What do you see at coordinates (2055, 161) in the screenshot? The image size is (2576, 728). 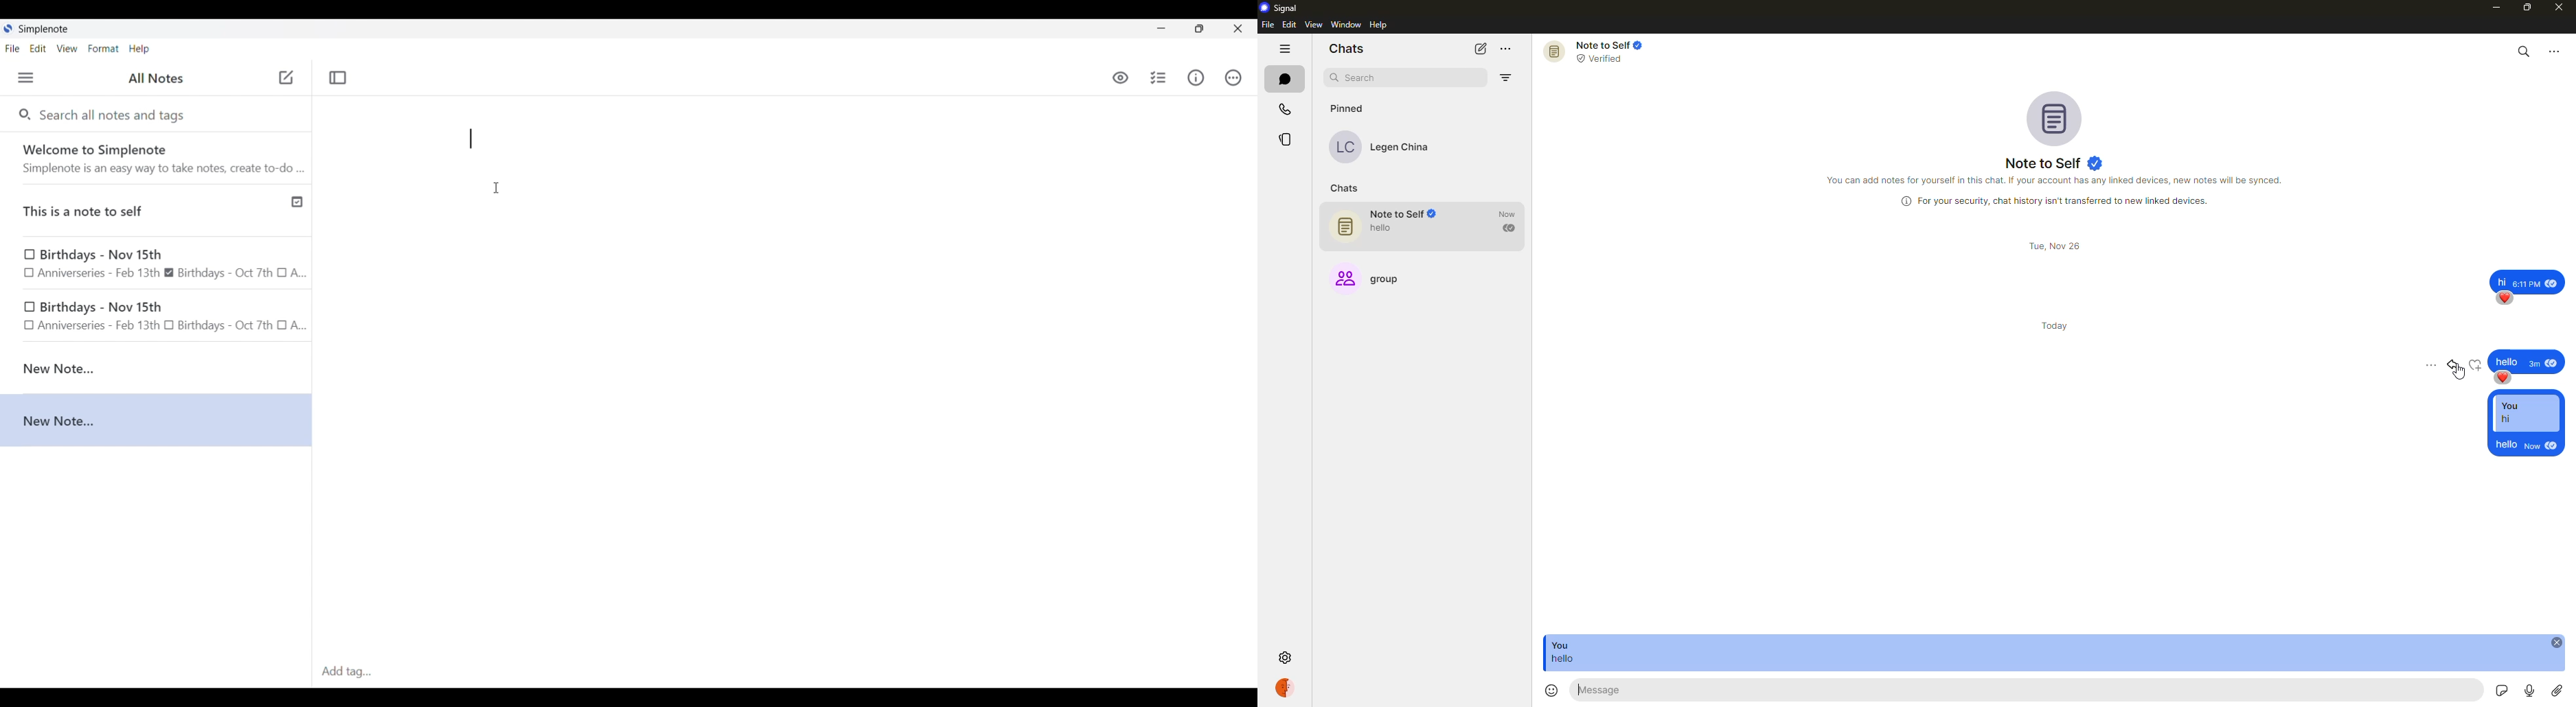 I see `note to self` at bounding box center [2055, 161].